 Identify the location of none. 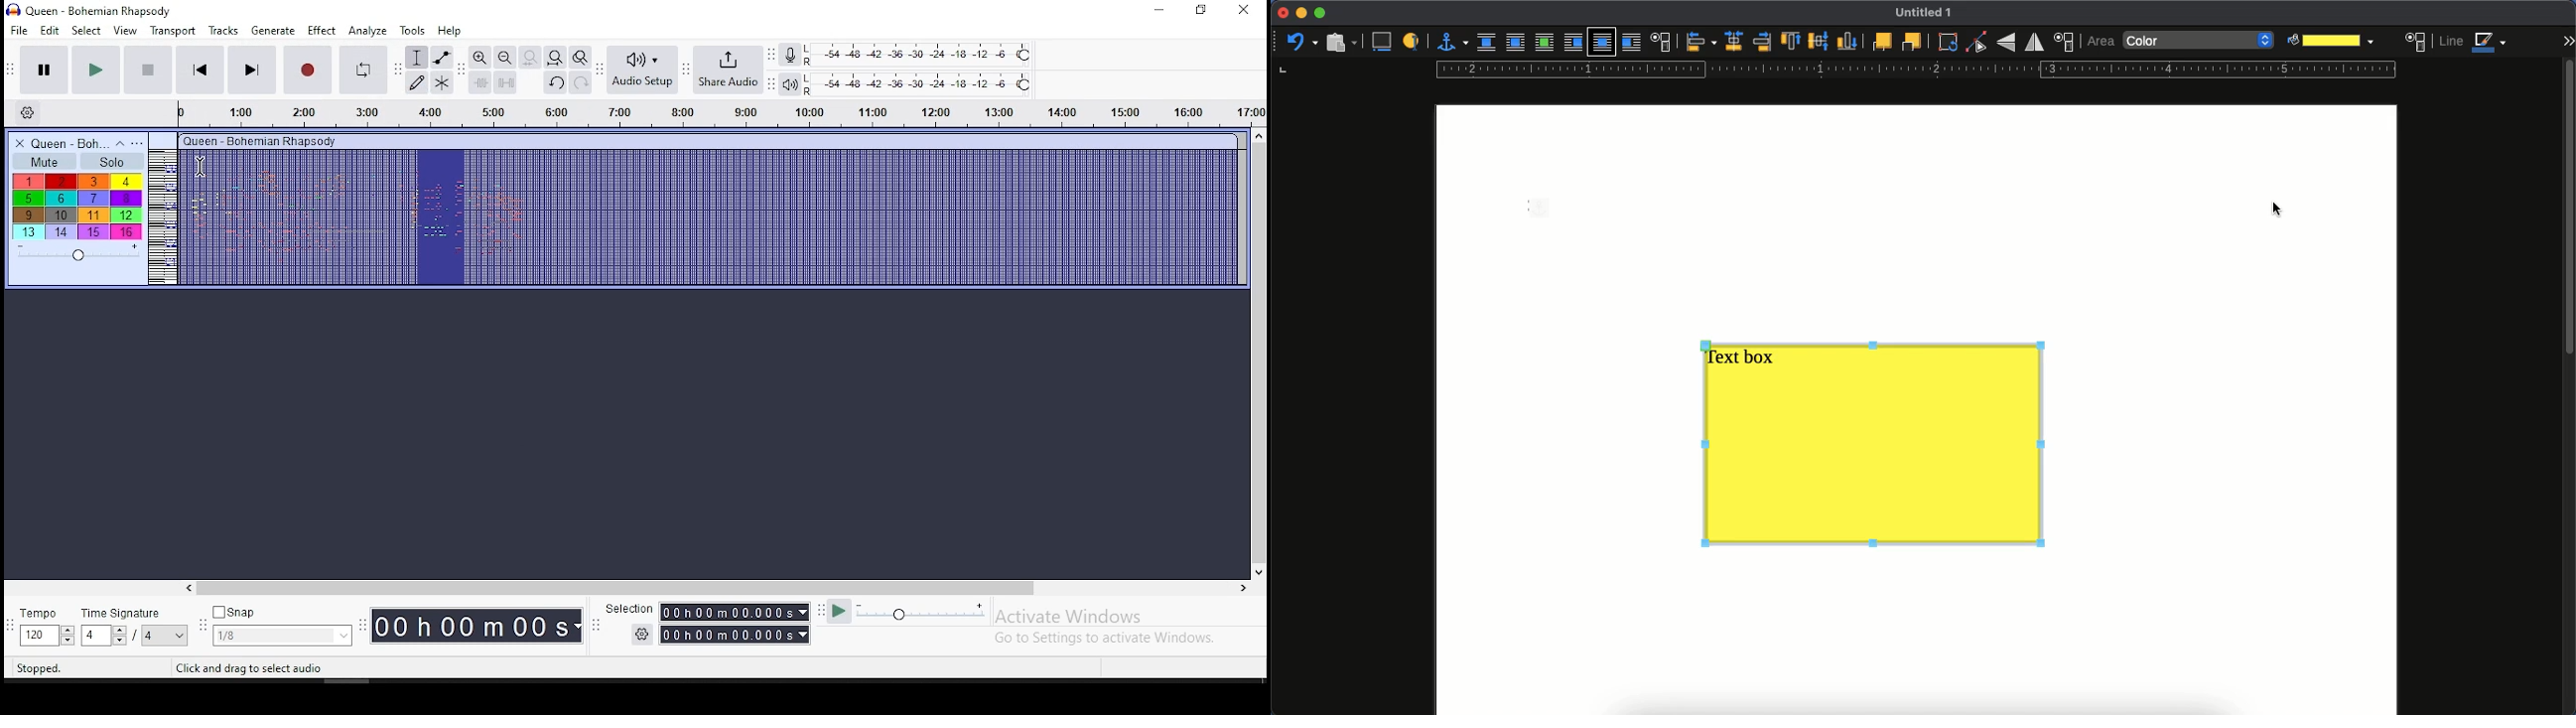
(2200, 42).